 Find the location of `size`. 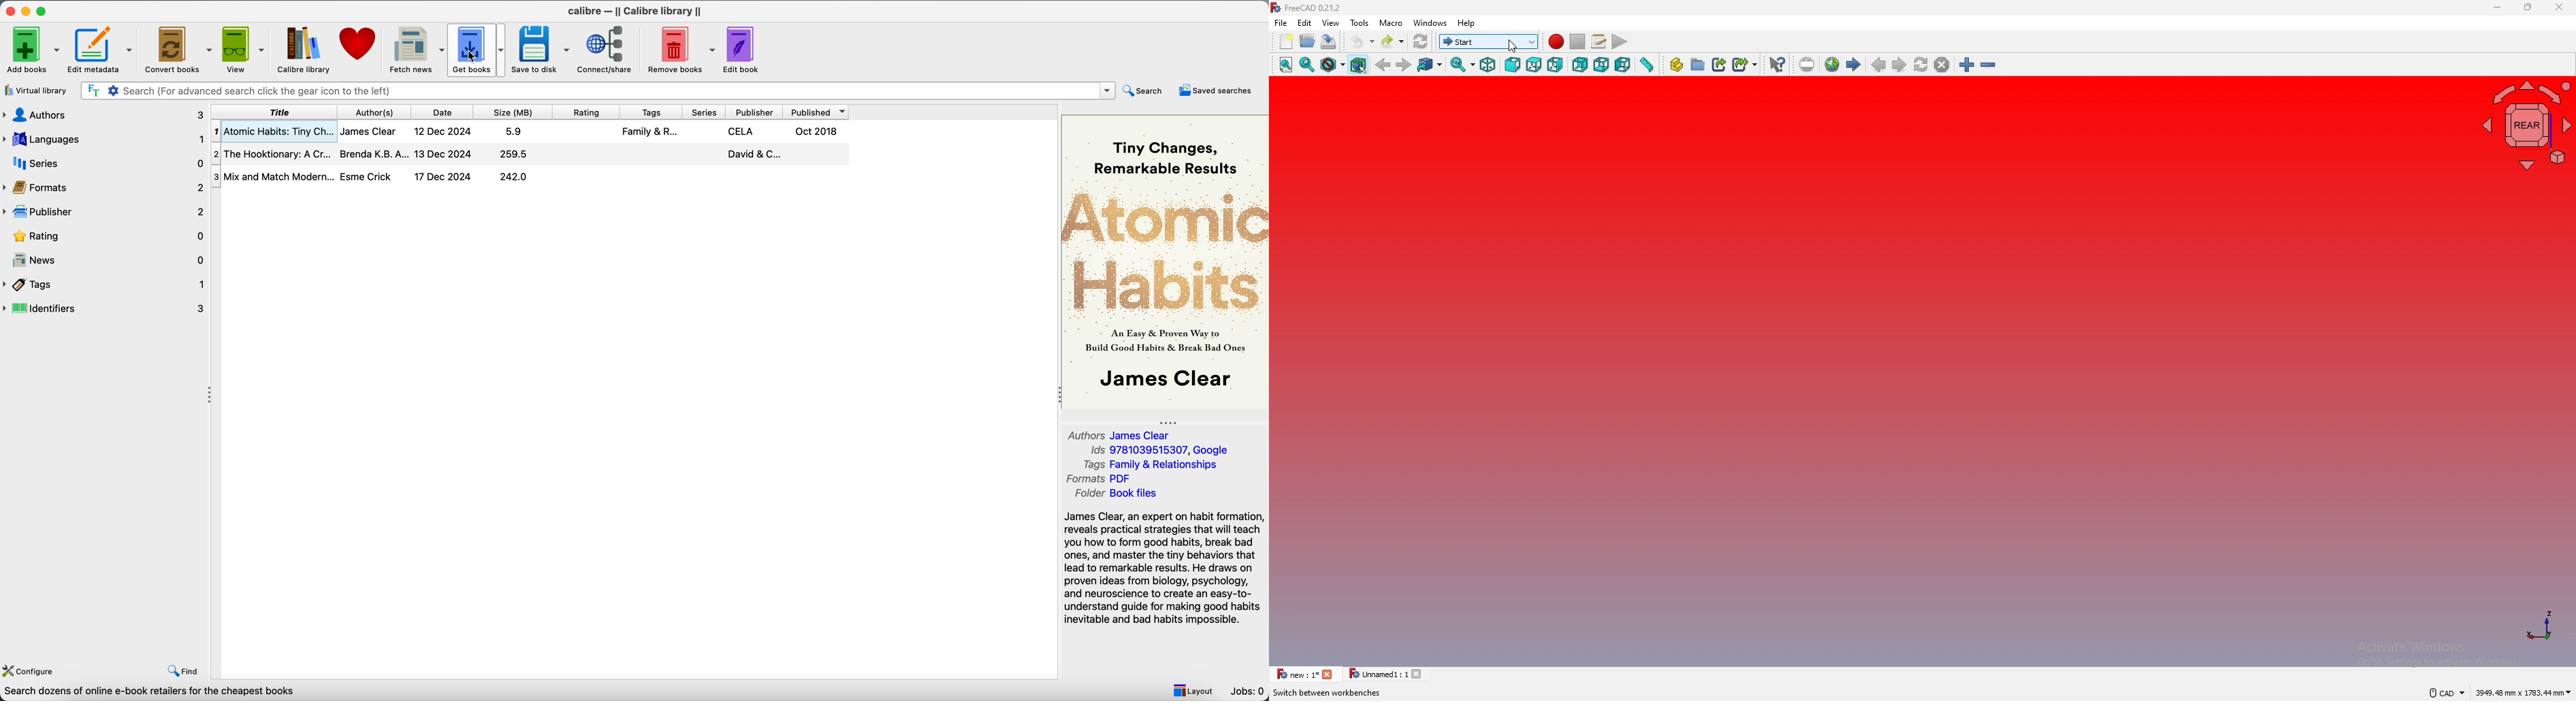

size is located at coordinates (517, 112).